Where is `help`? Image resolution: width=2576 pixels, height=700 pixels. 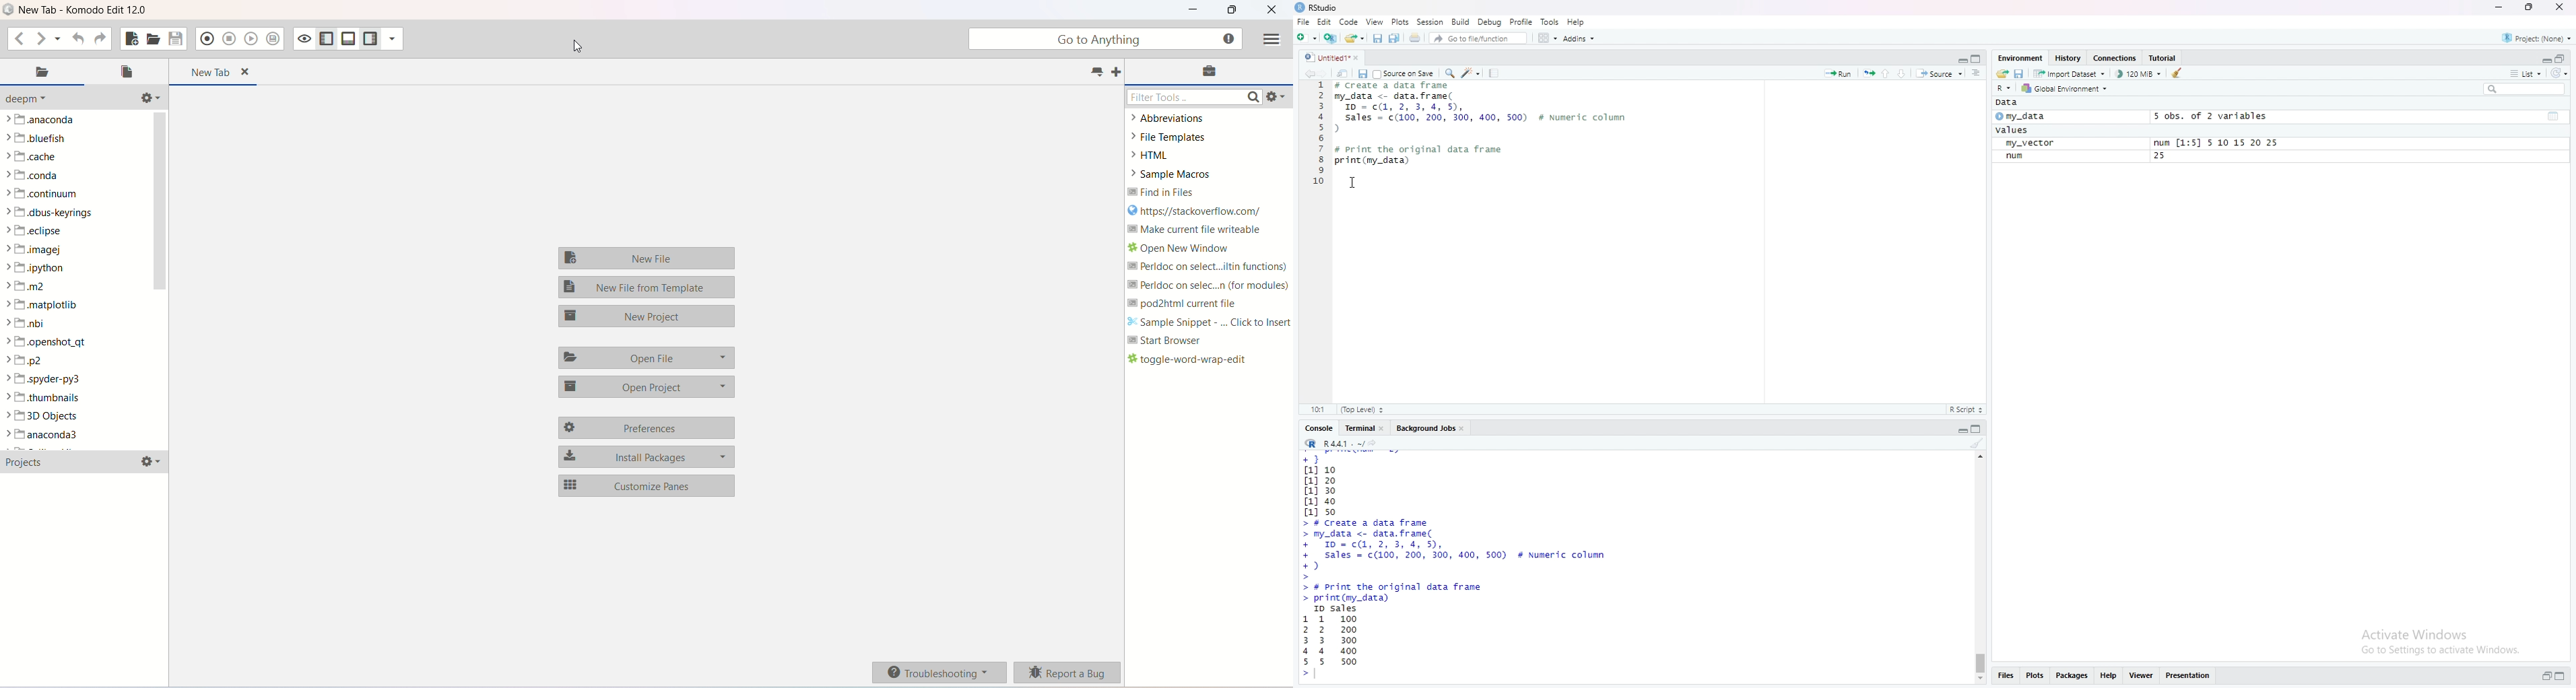
help is located at coordinates (2109, 678).